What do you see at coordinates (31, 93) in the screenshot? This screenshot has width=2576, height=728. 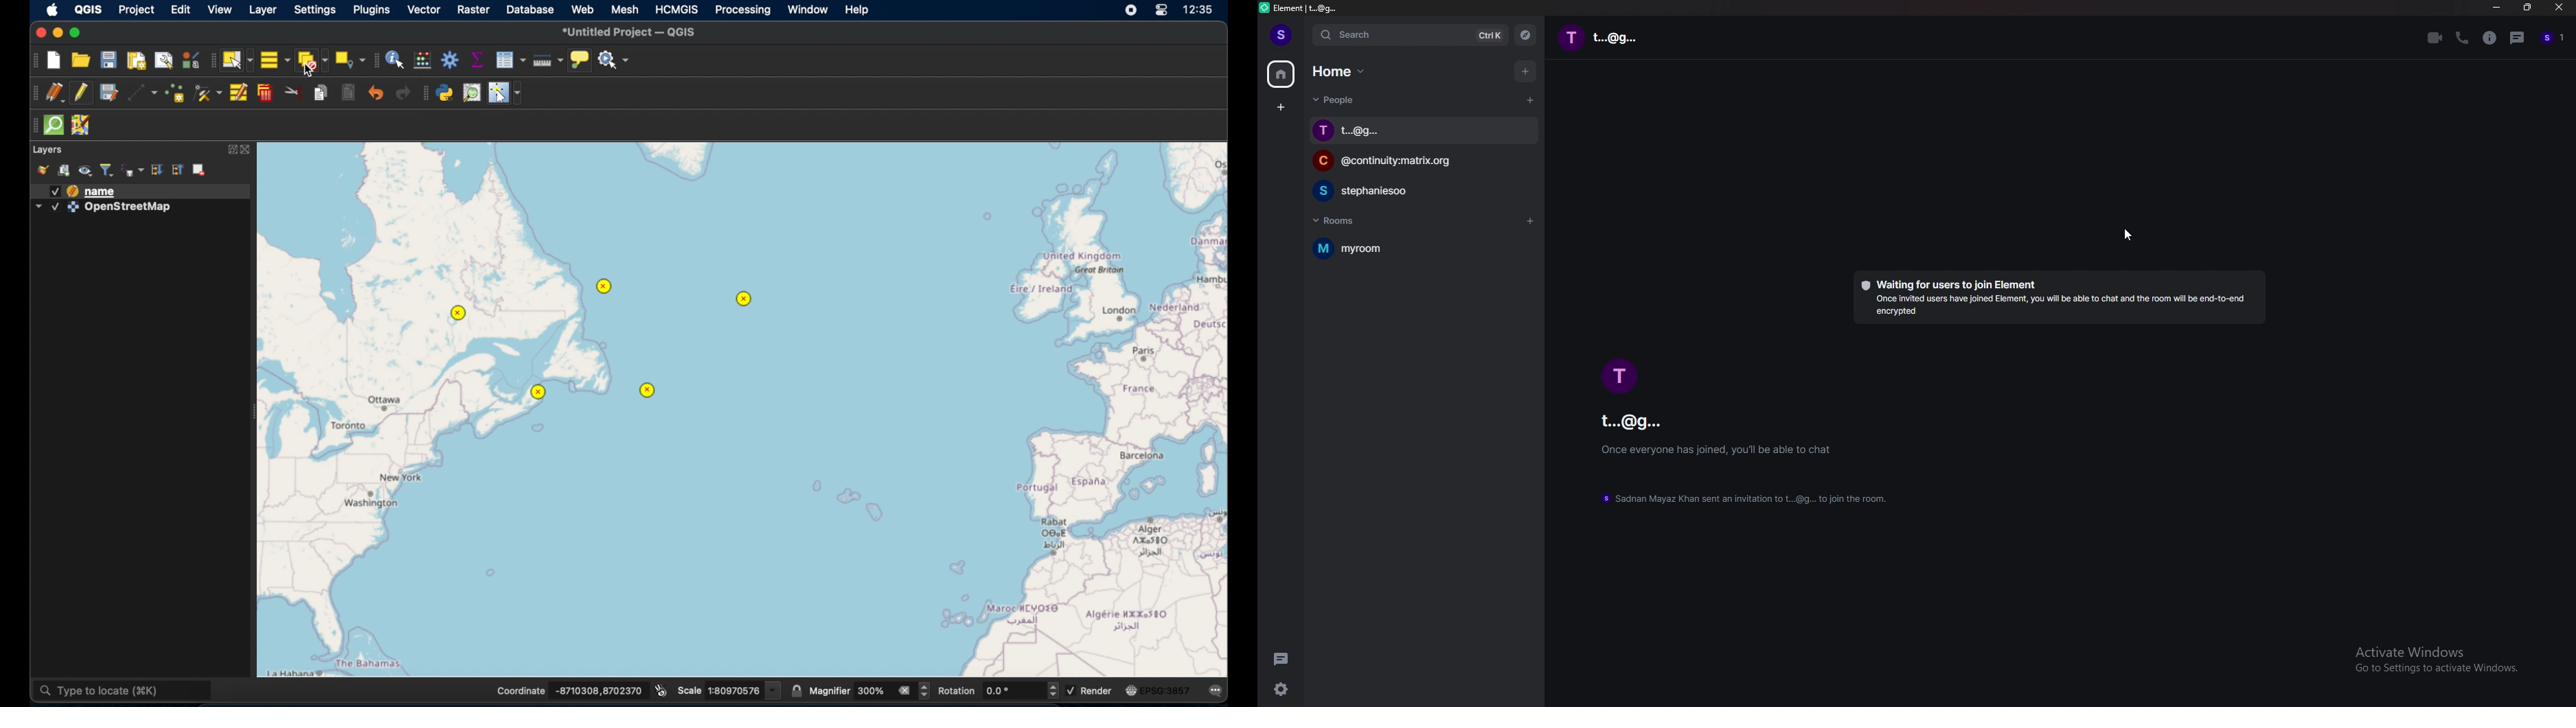 I see `drag handle` at bounding box center [31, 93].